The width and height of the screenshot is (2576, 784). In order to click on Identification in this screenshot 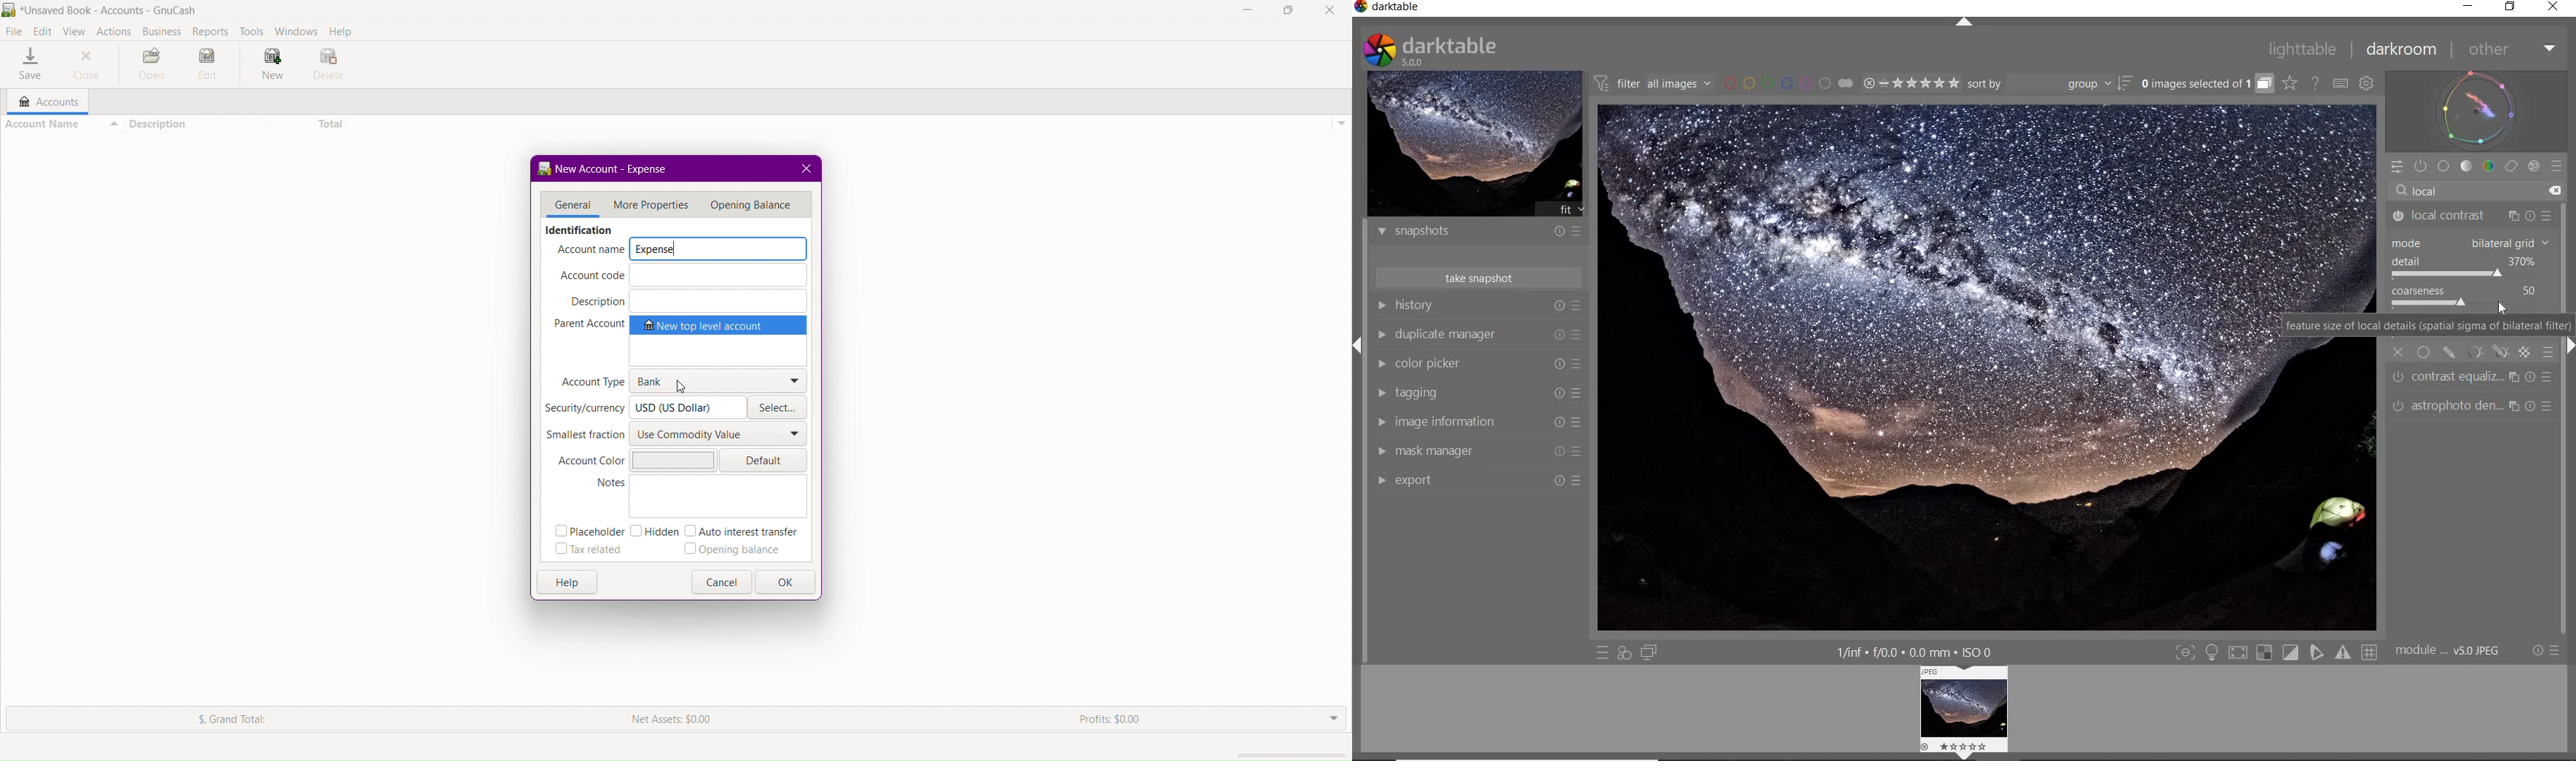, I will do `click(577, 230)`.